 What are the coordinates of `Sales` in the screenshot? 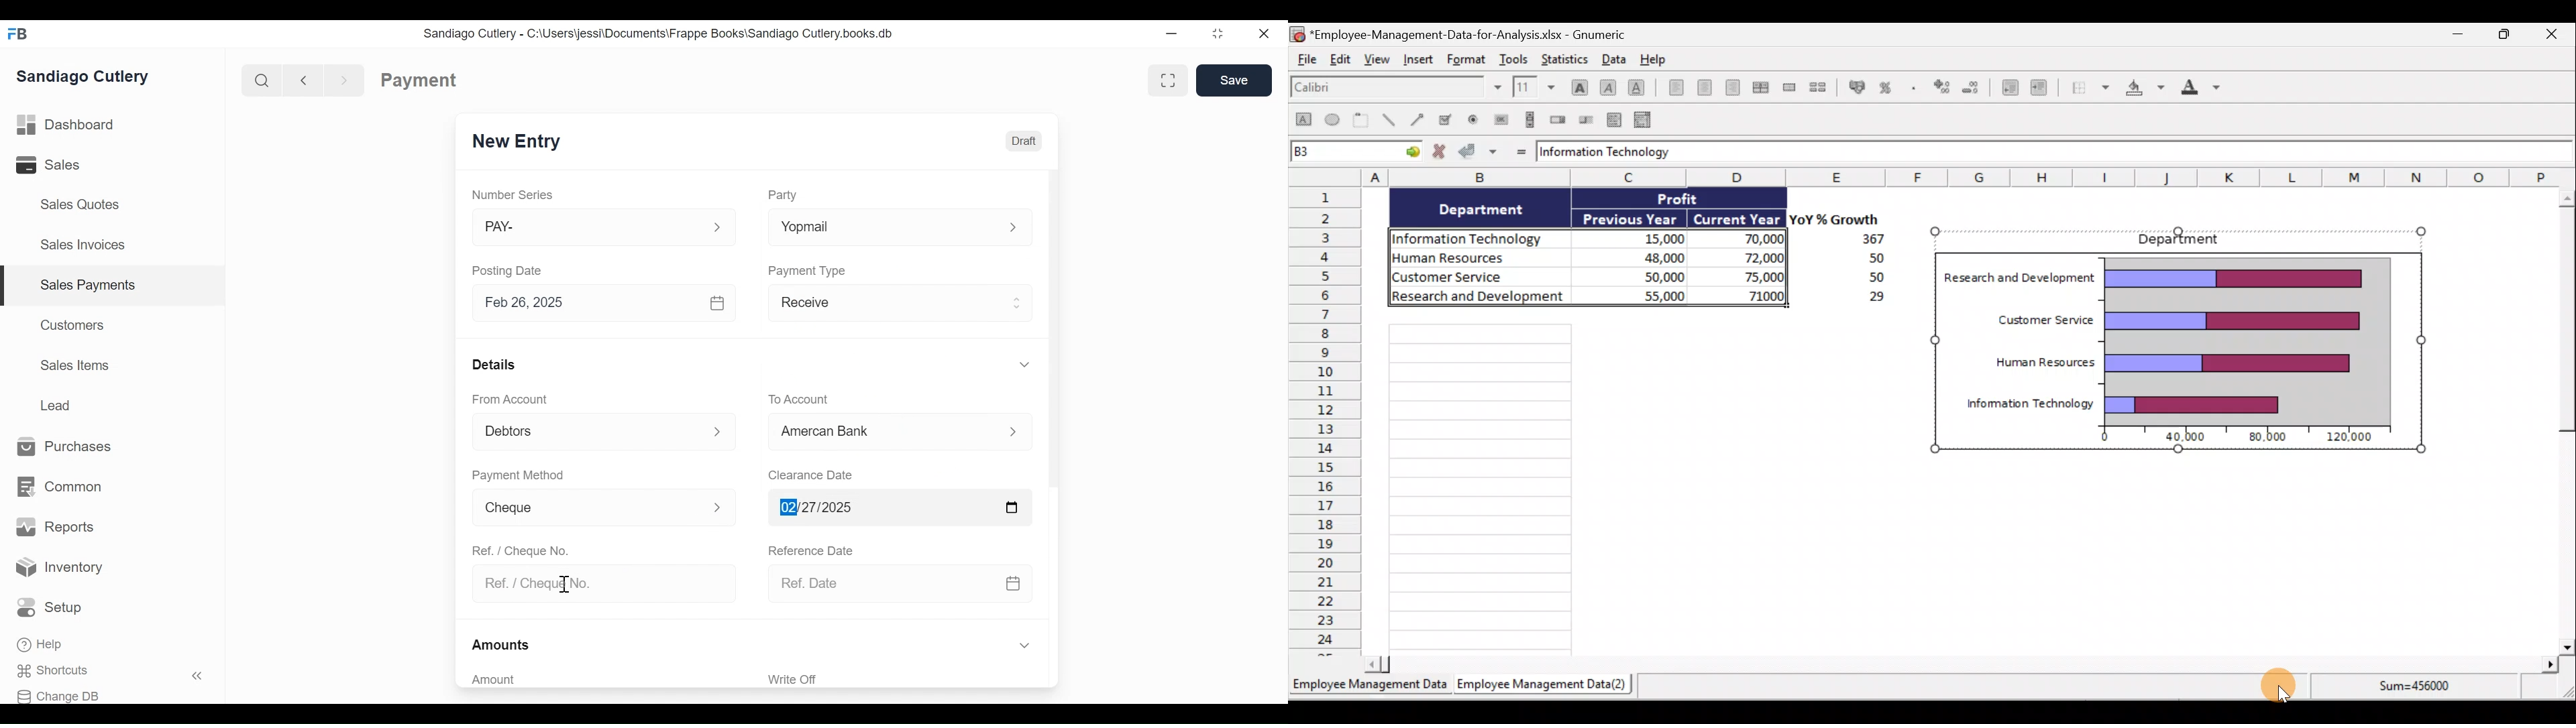 It's located at (58, 165).